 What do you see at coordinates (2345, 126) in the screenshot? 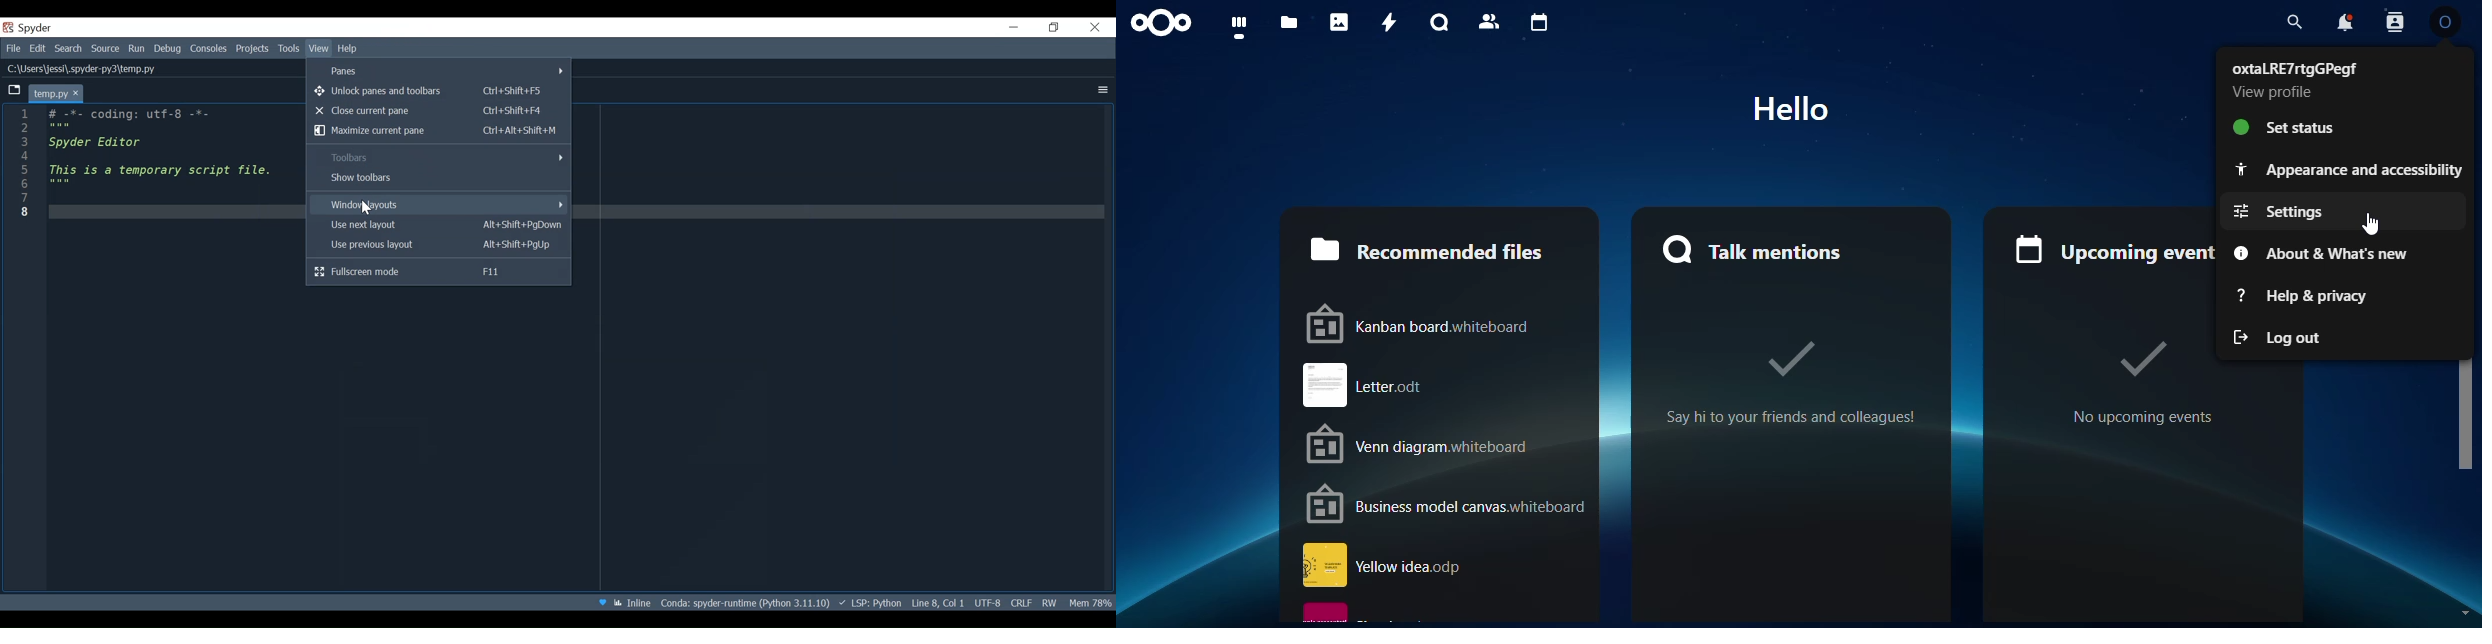
I see `set status` at bounding box center [2345, 126].